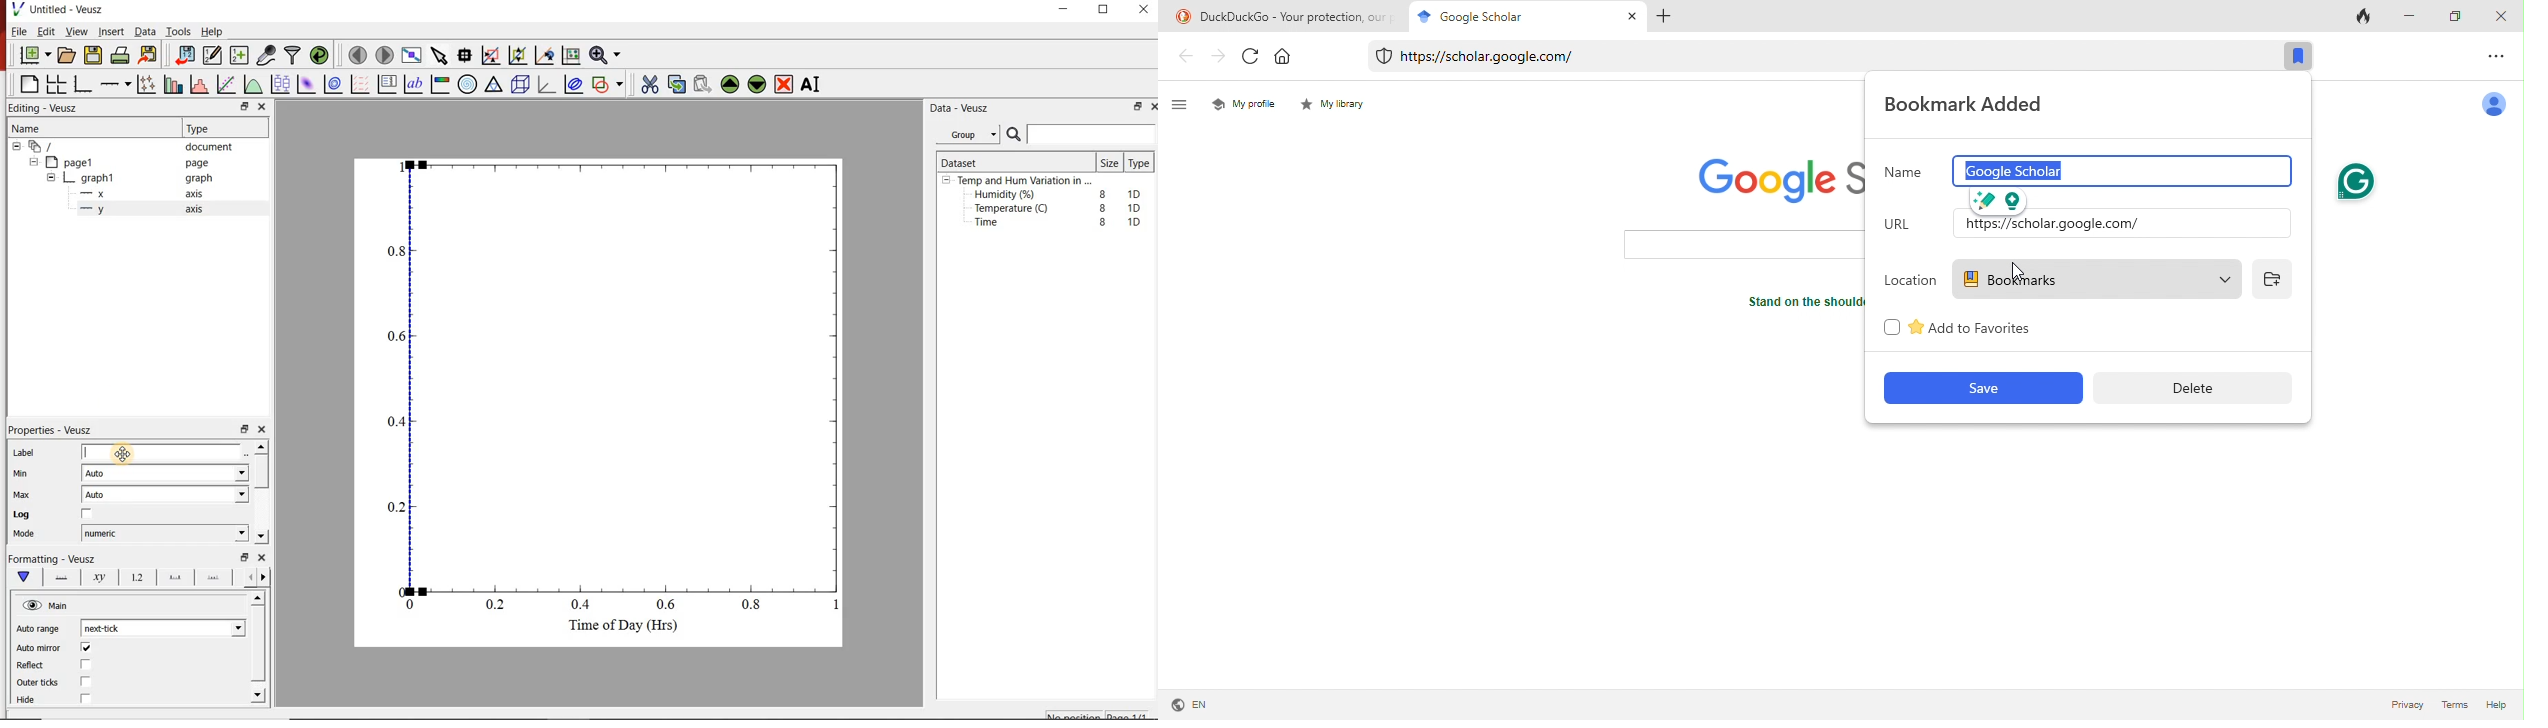 The image size is (2548, 728). Describe the element at coordinates (1981, 390) in the screenshot. I see `save` at that location.